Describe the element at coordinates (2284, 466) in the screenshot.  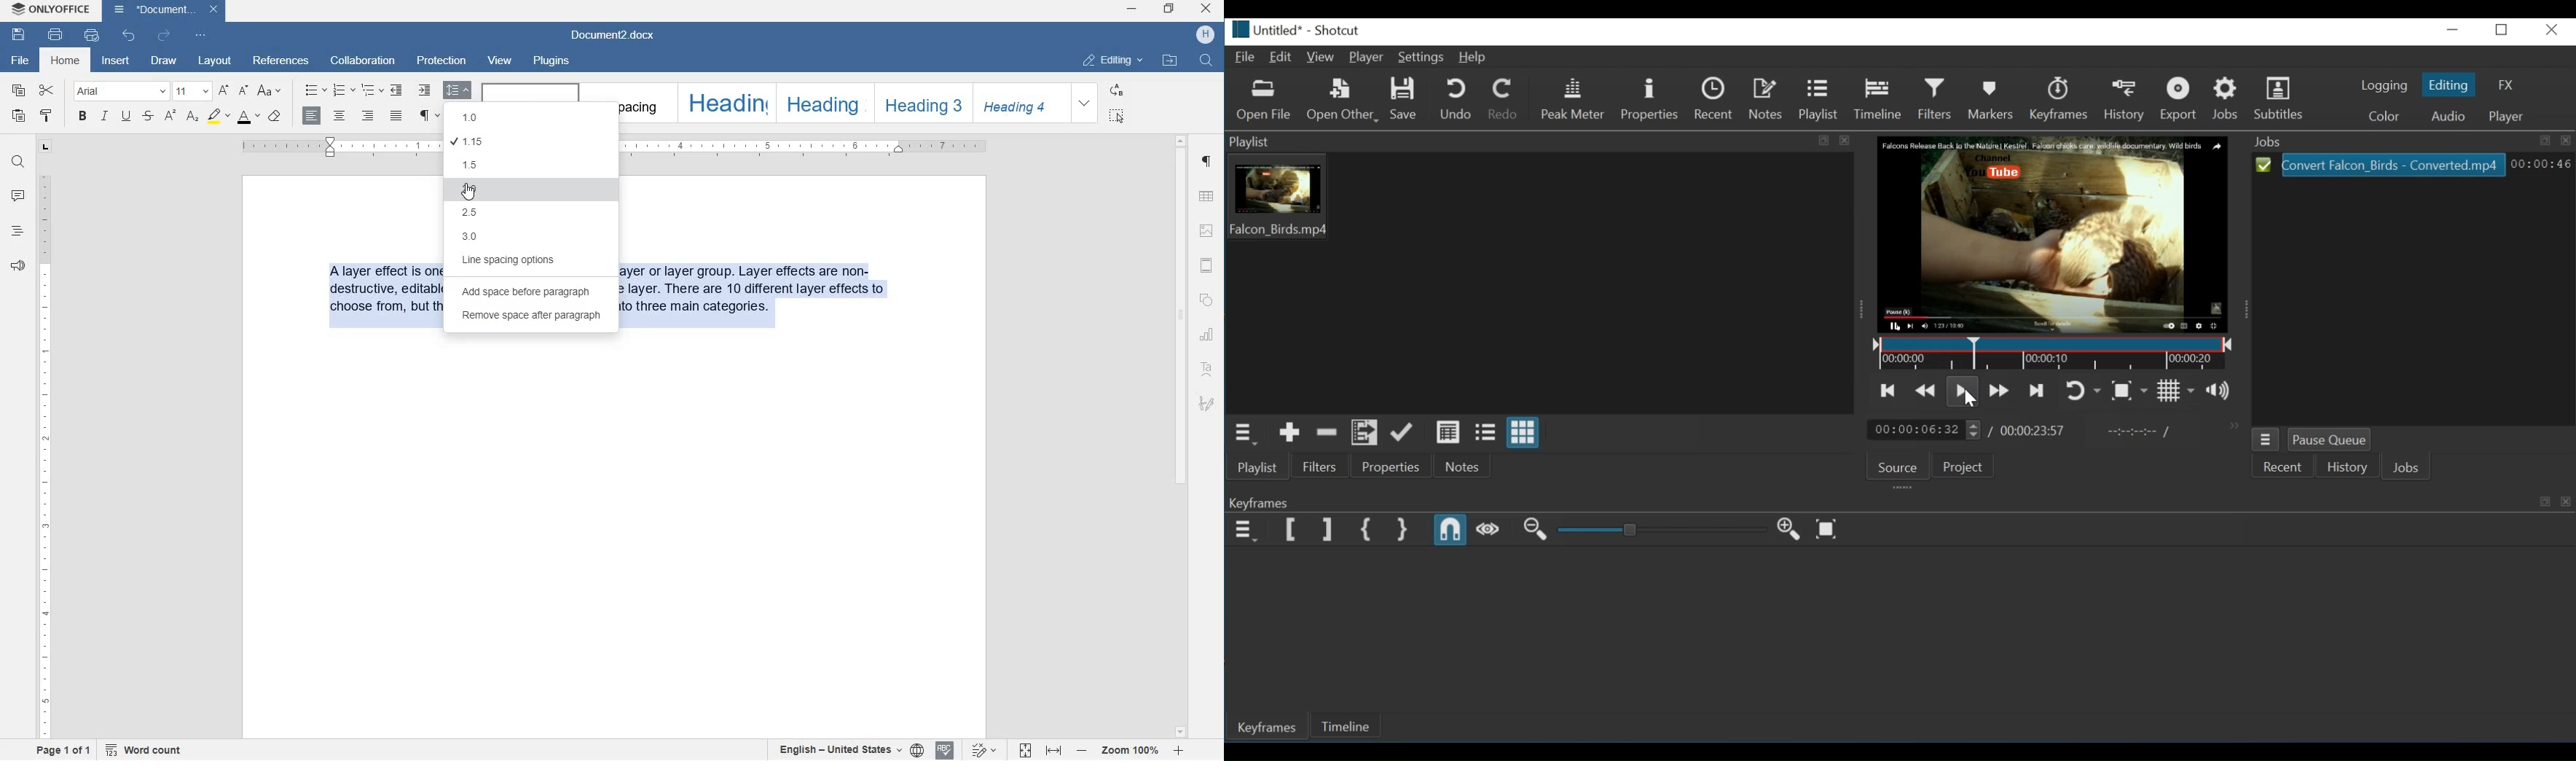
I see `Recent` at that location.